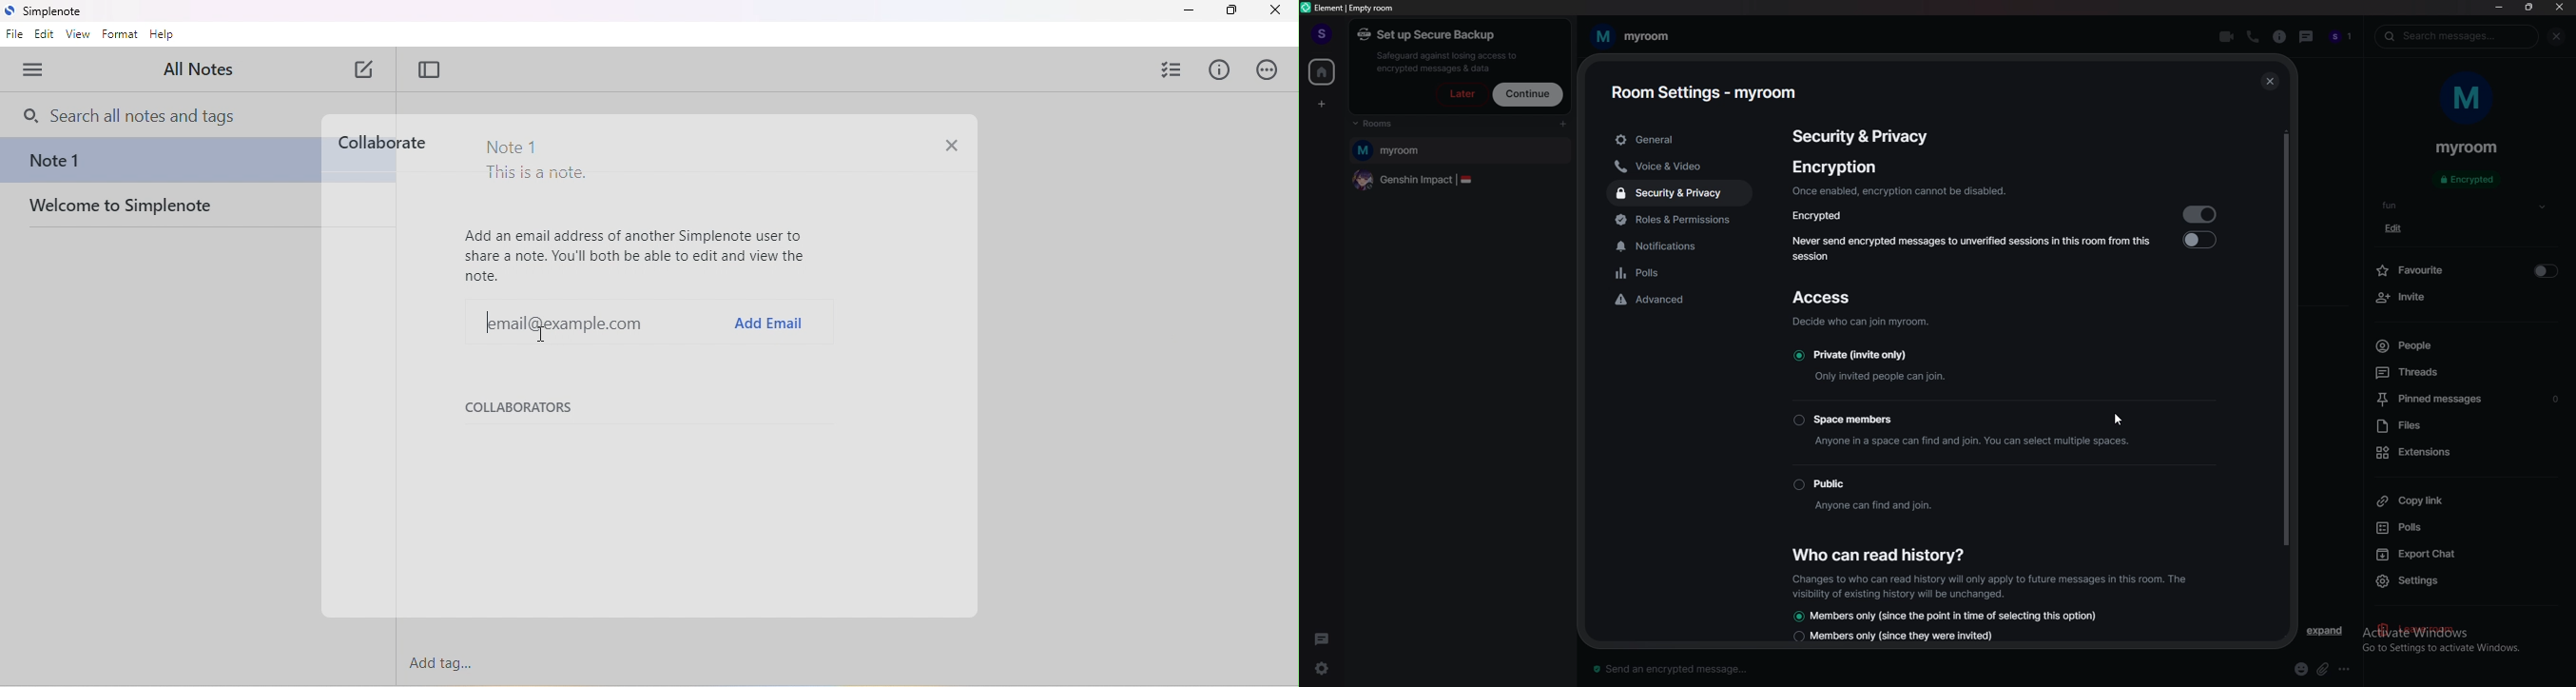  Describe the element at coordinates (56, 12) in the screenshot. I see `Simplenote` at that location.